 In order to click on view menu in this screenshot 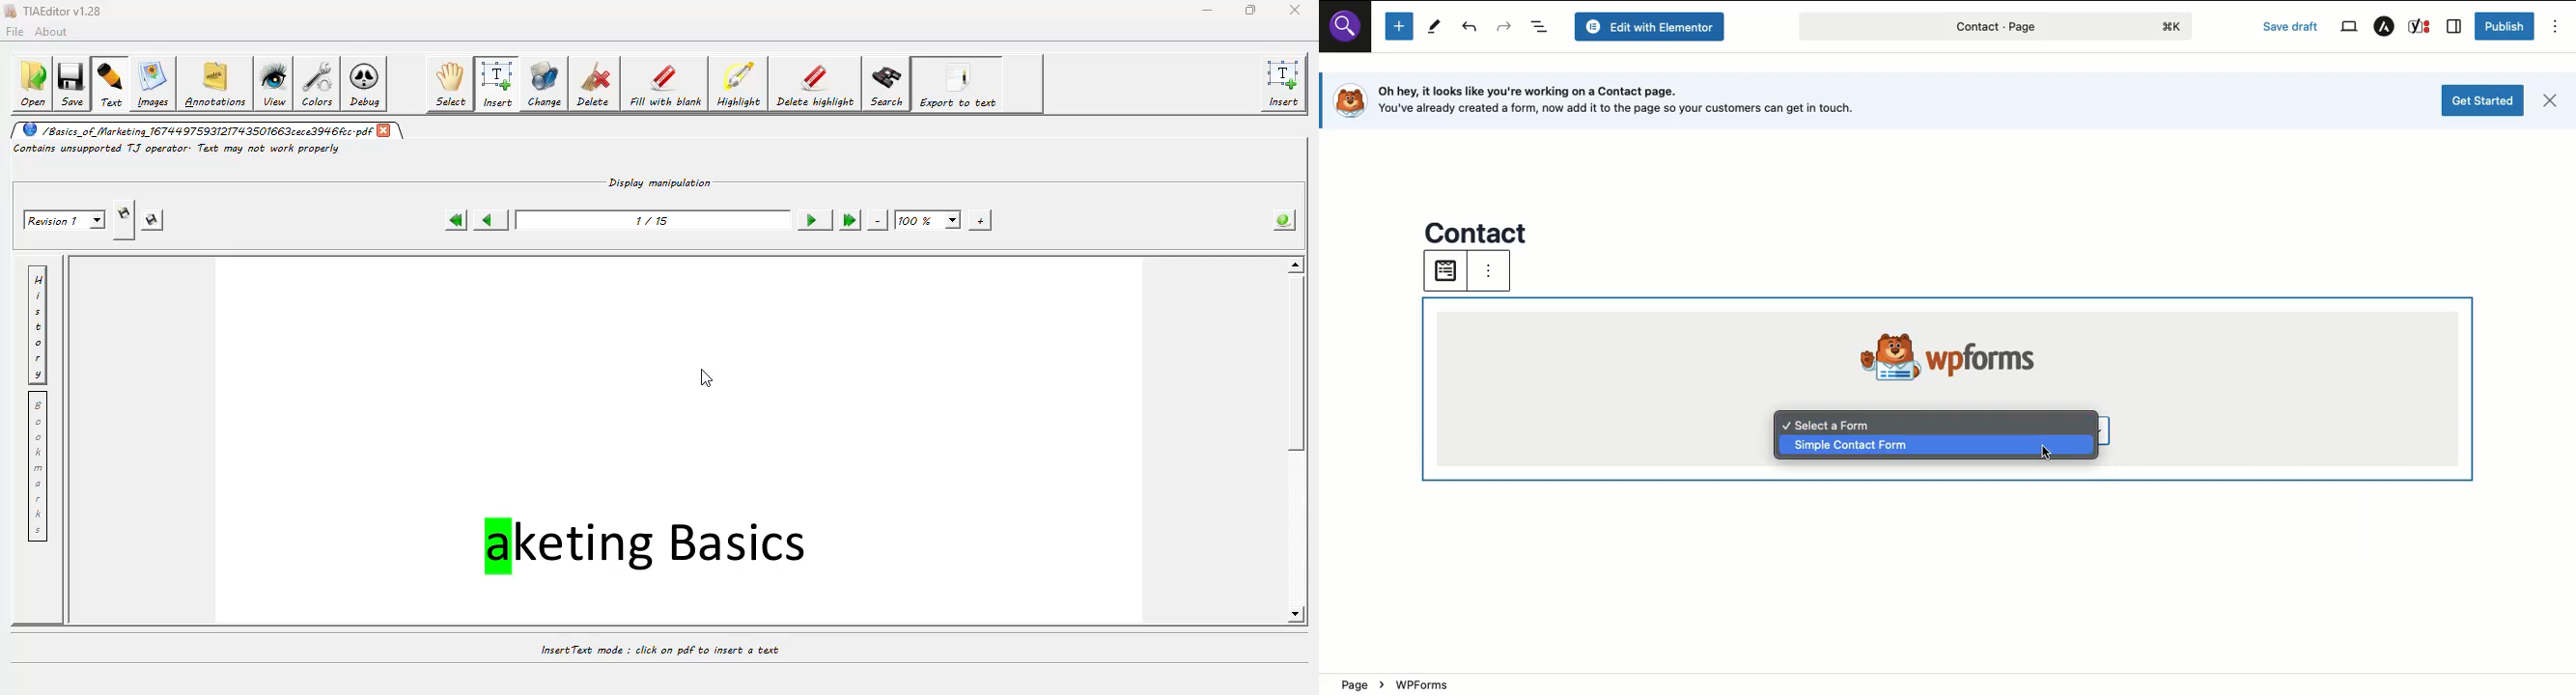, I will do `click(1501, 275)`.